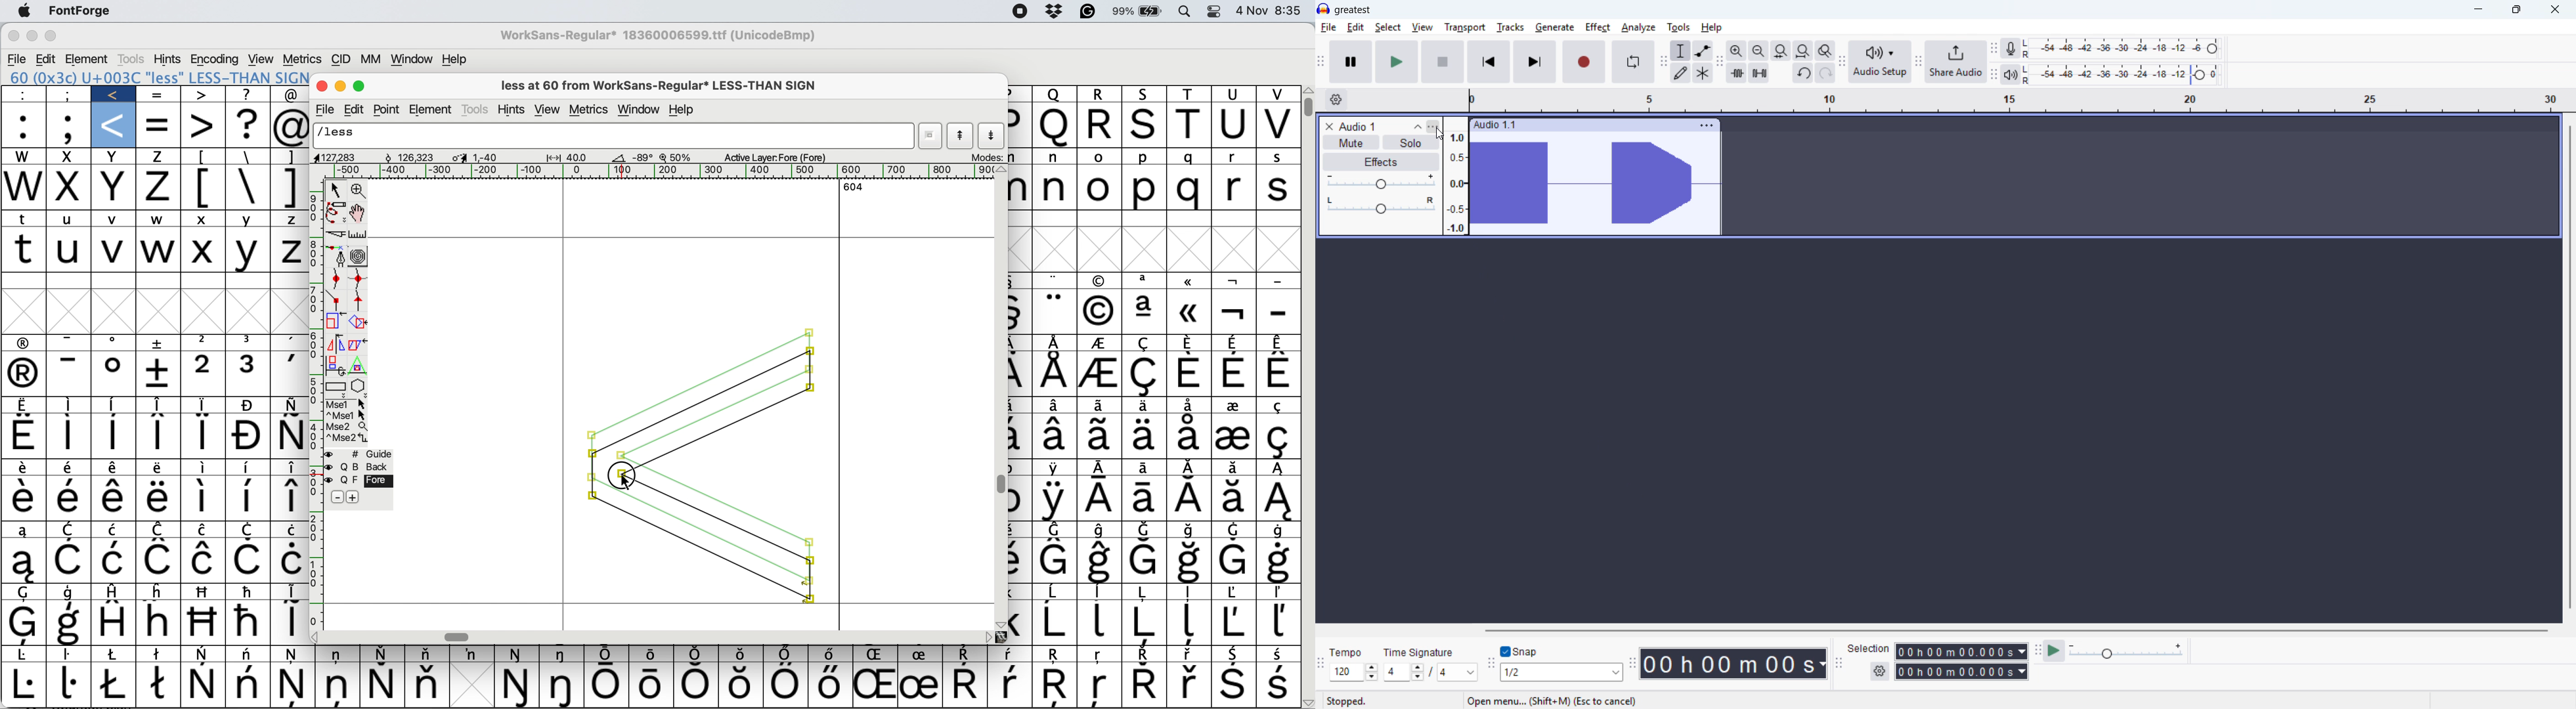 This screenshot has height=728, width=2576. I want to click on Symbol, so click(252, 530).